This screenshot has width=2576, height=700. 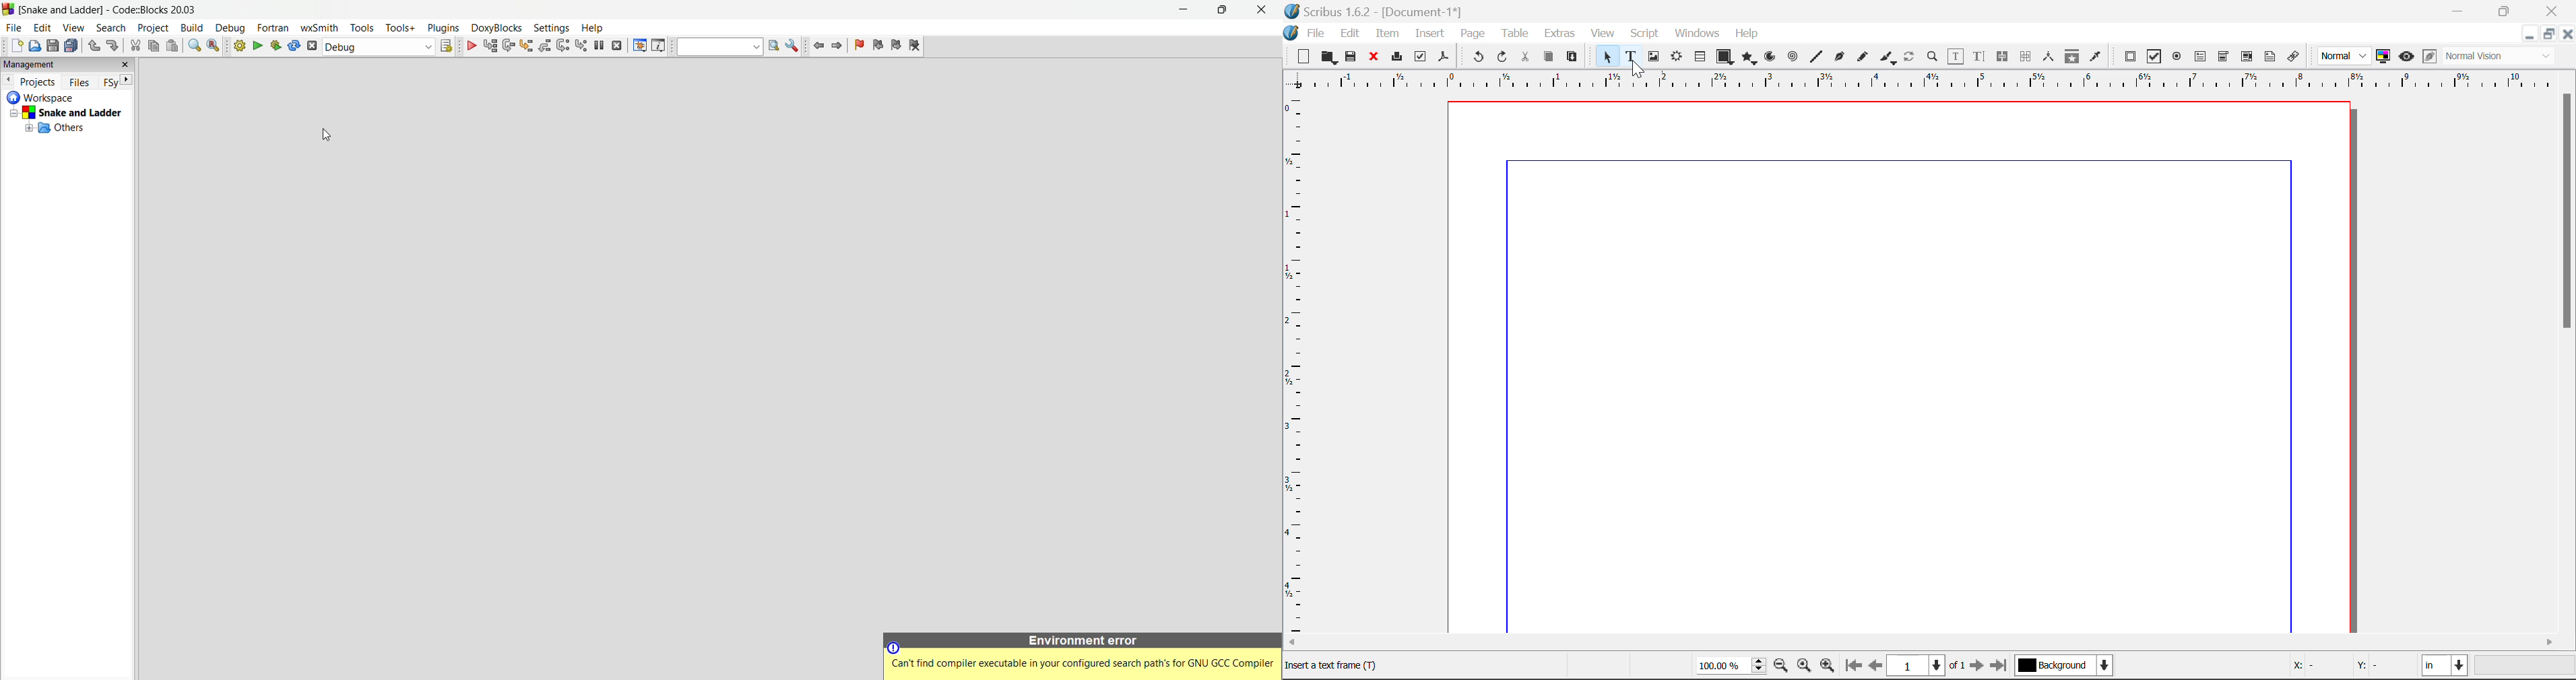 What do you see at coordinates (154, 46) in the screenshot?
I see `copy` at bounding box center [154, 46].